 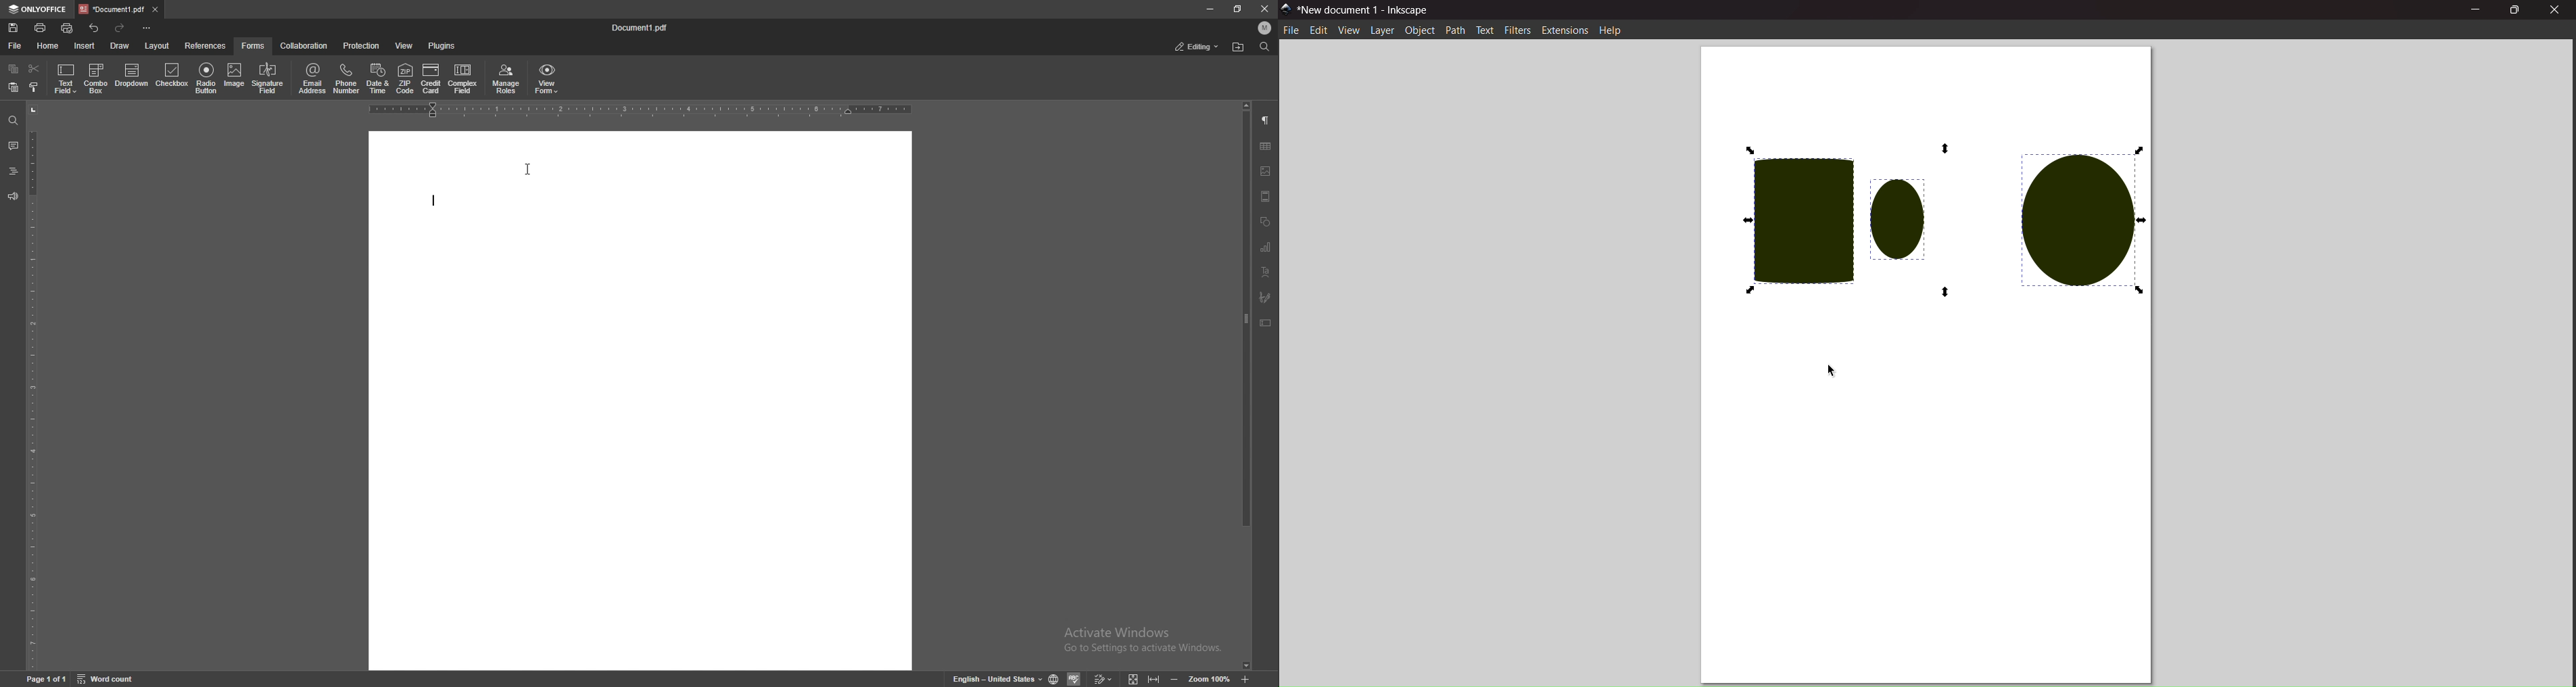 I want to click on headings, so click(x=14, y=170).